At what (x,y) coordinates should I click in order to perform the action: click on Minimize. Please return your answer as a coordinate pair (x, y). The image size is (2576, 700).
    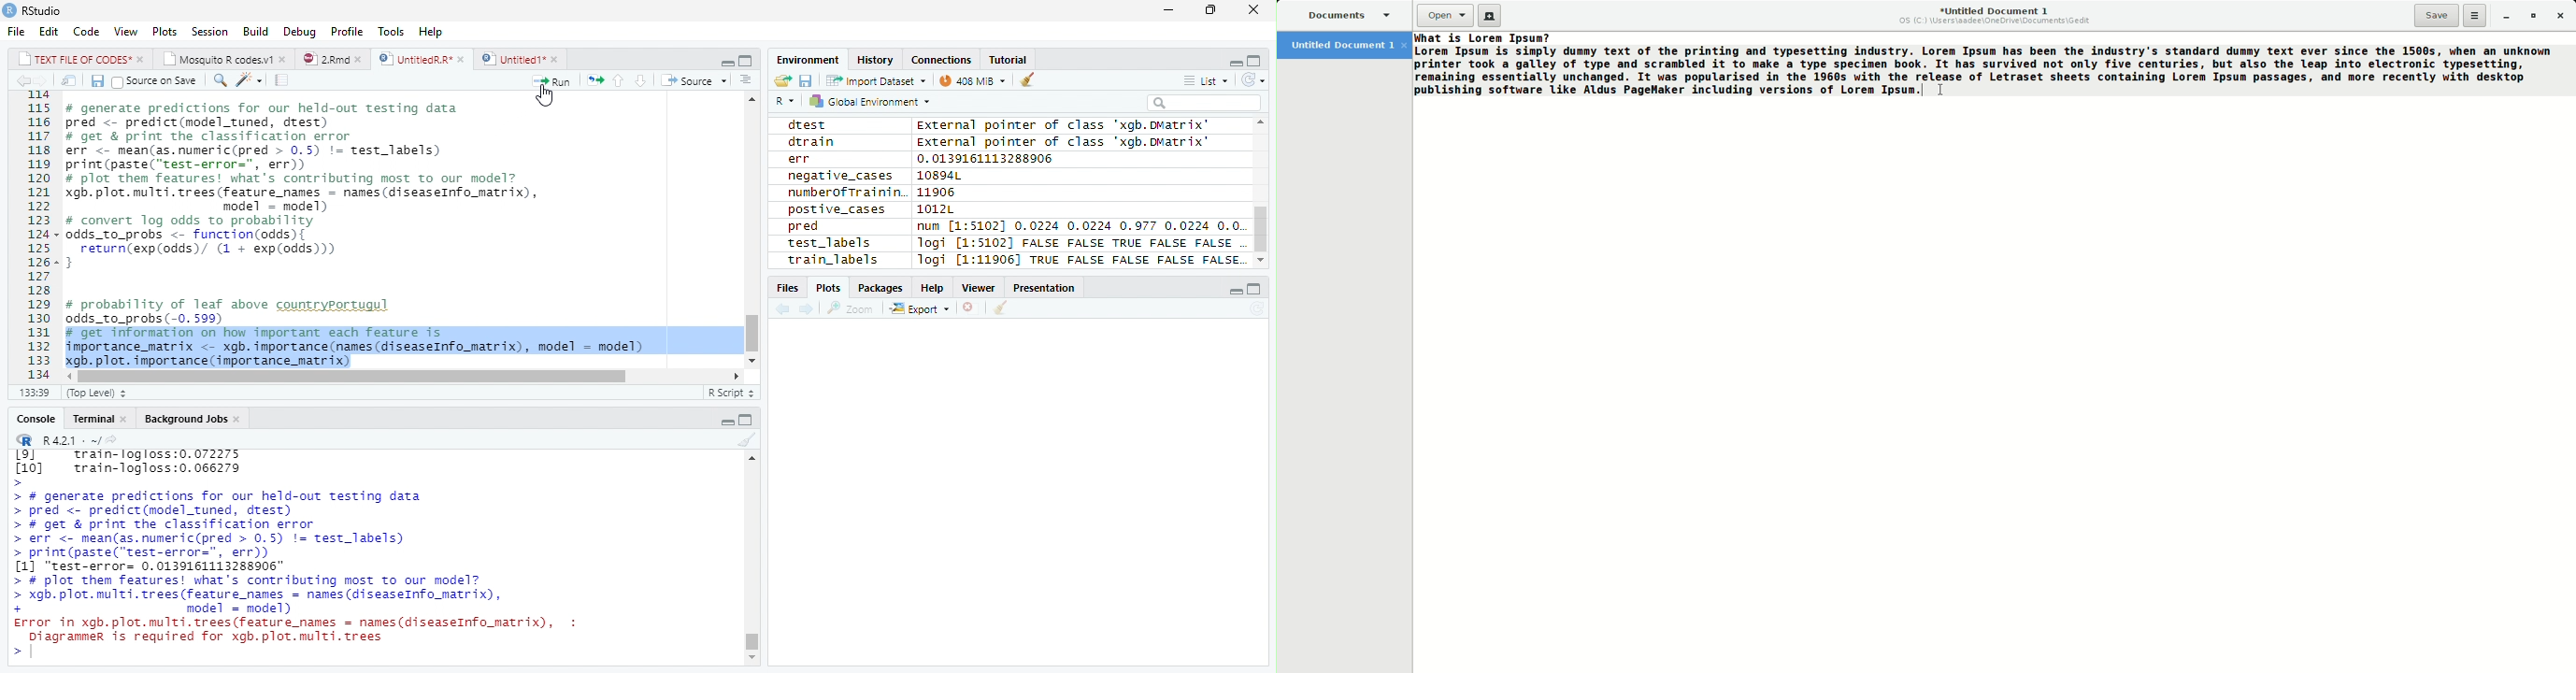
    Looking at the image, I should click on (723, 61).